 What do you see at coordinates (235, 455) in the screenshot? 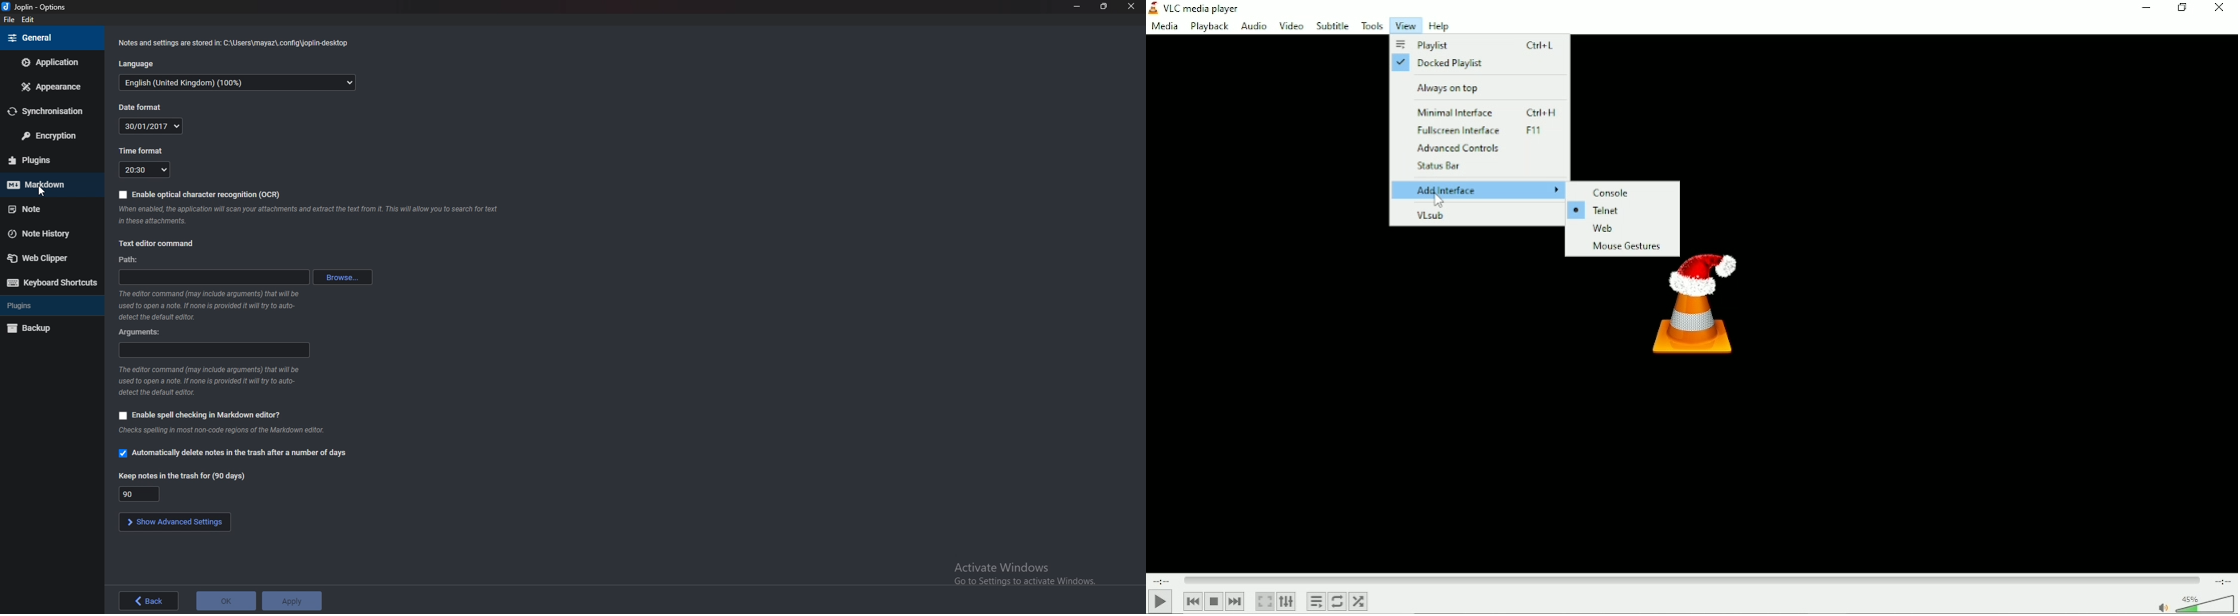
I see `Automatically delete notes` at bounding box center [235, 455].